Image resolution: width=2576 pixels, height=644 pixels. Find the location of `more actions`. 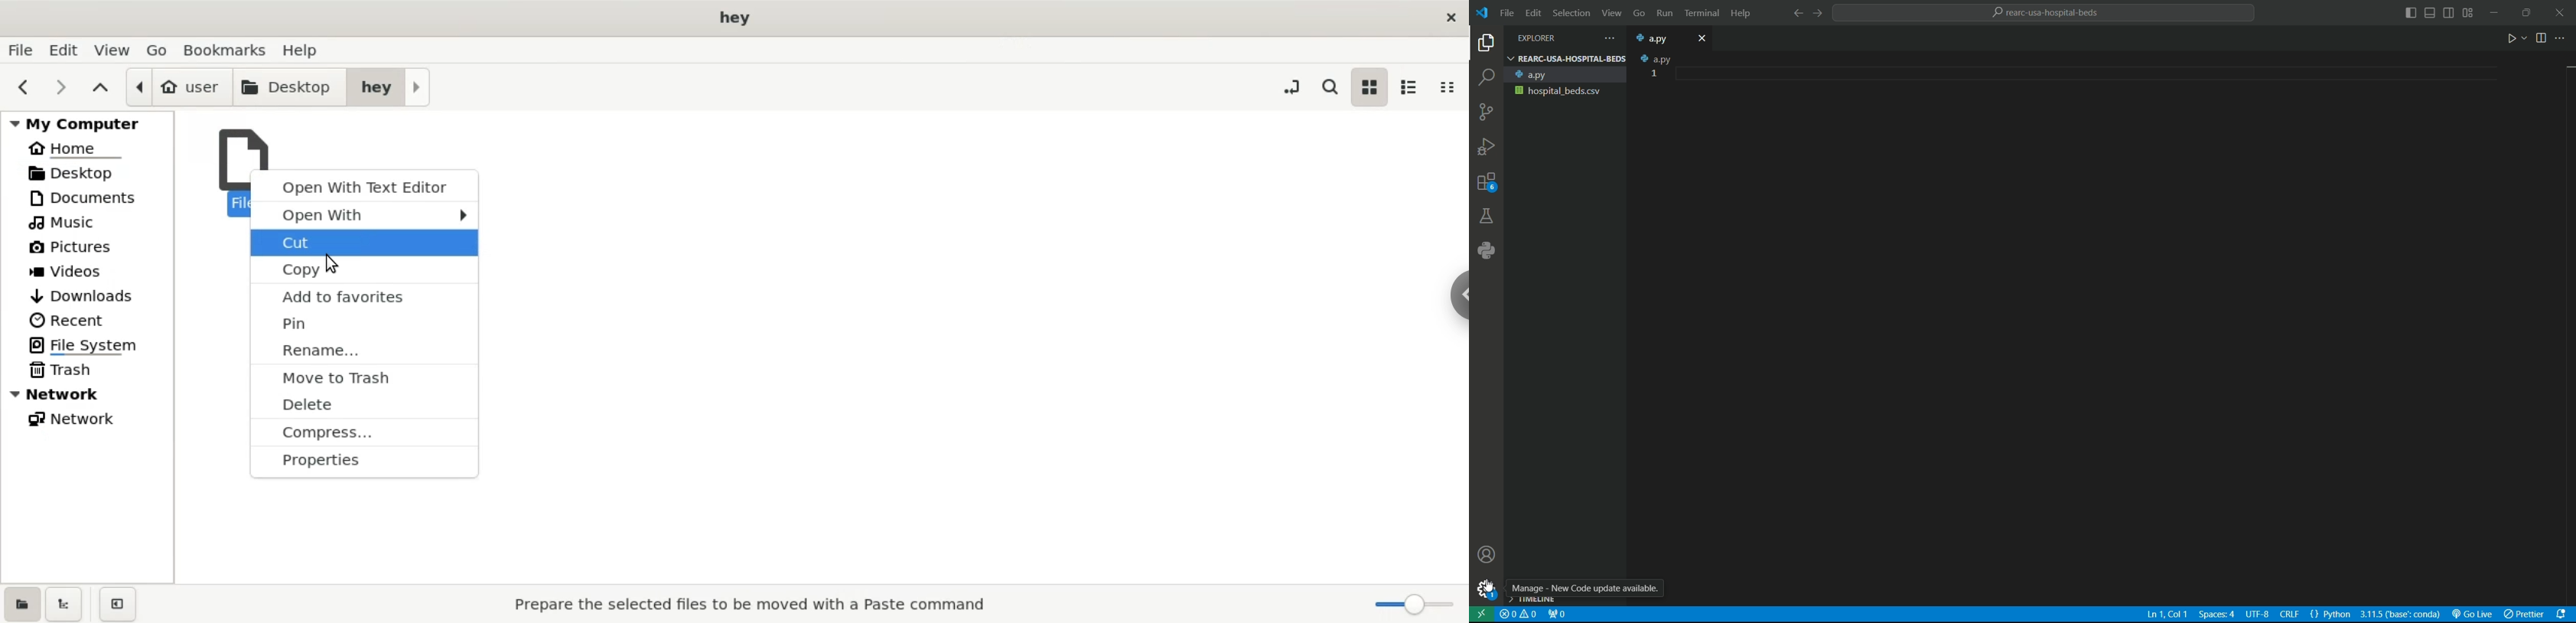

more actions is located at coordinates (2562, 38).